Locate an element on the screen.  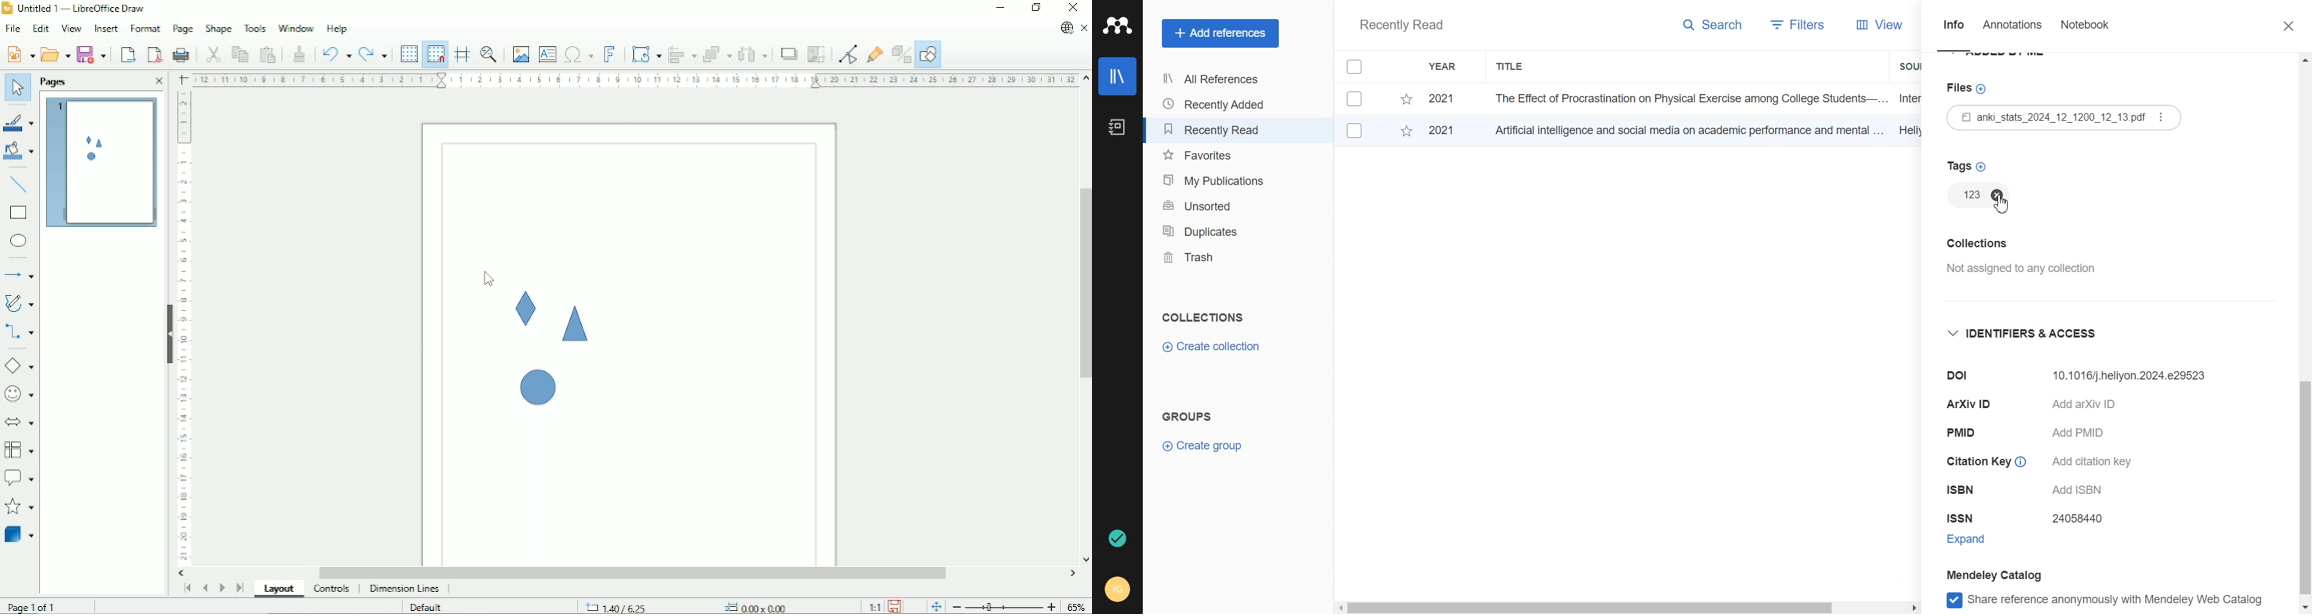
Lines and arrows is located at coordinates (21, 275).